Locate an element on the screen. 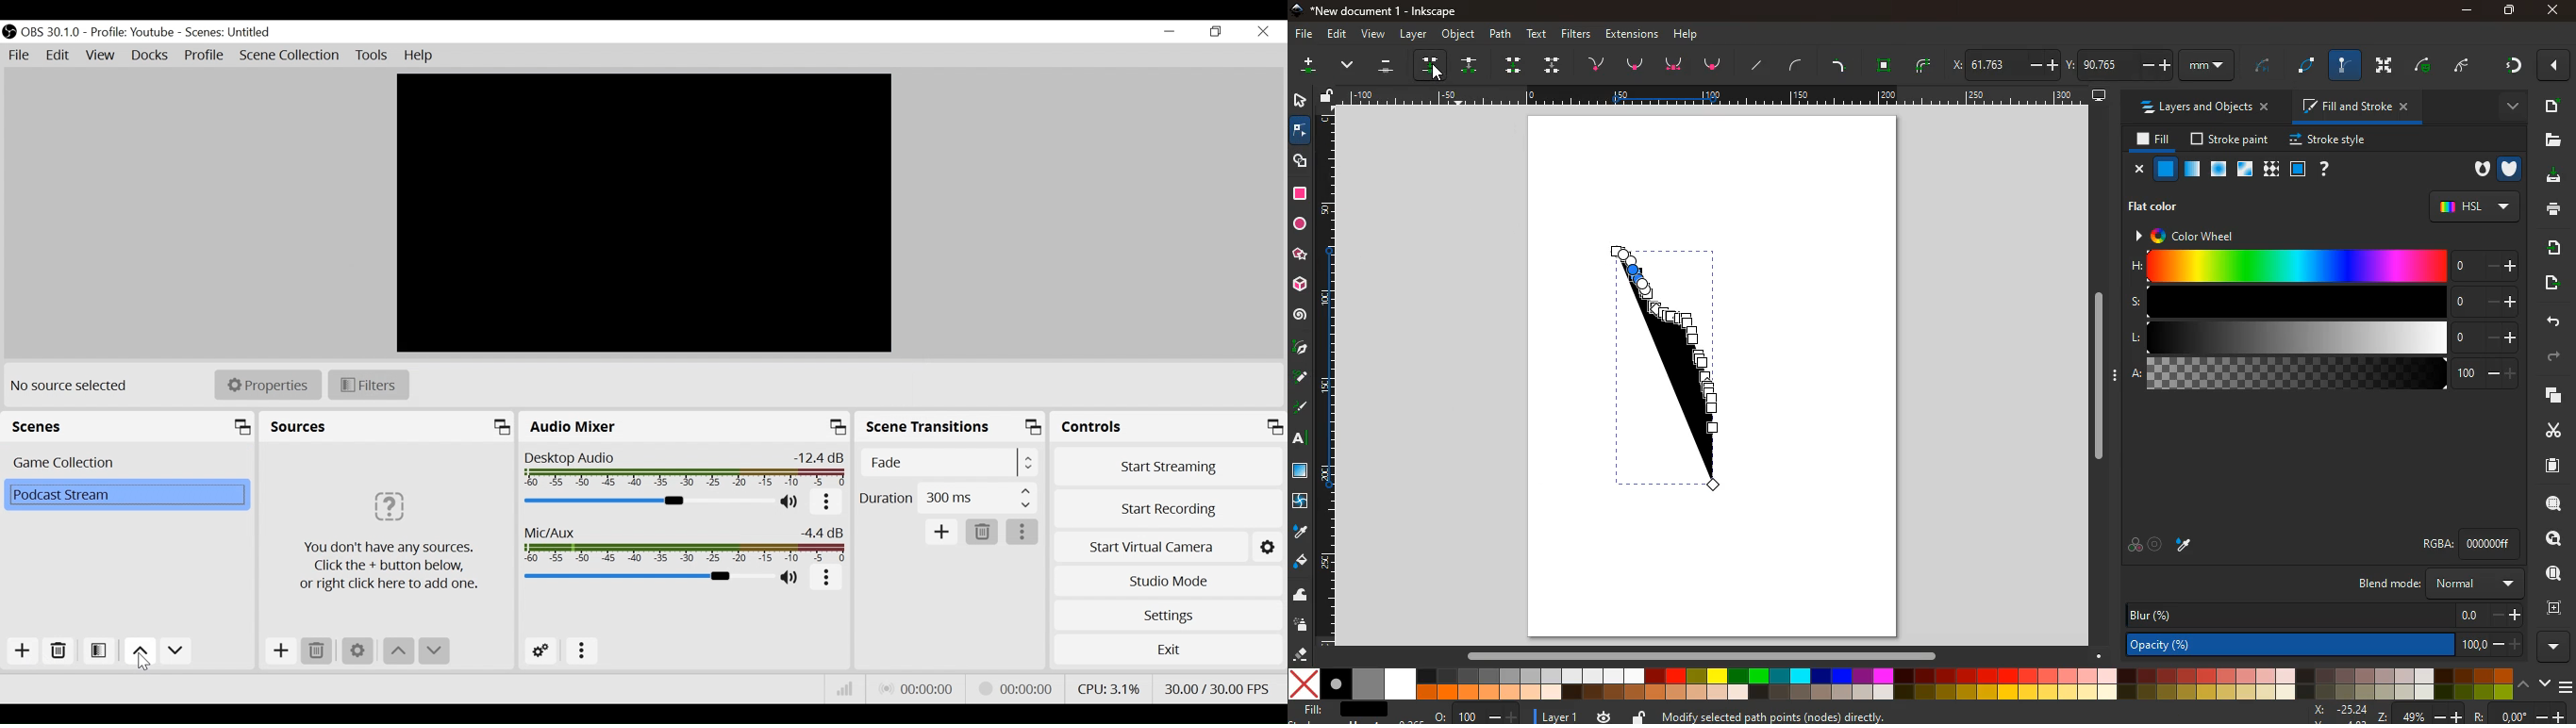 This screenshot has width=2576, height=728. (un)select Scene Transition is located at coordinates (947, 463).